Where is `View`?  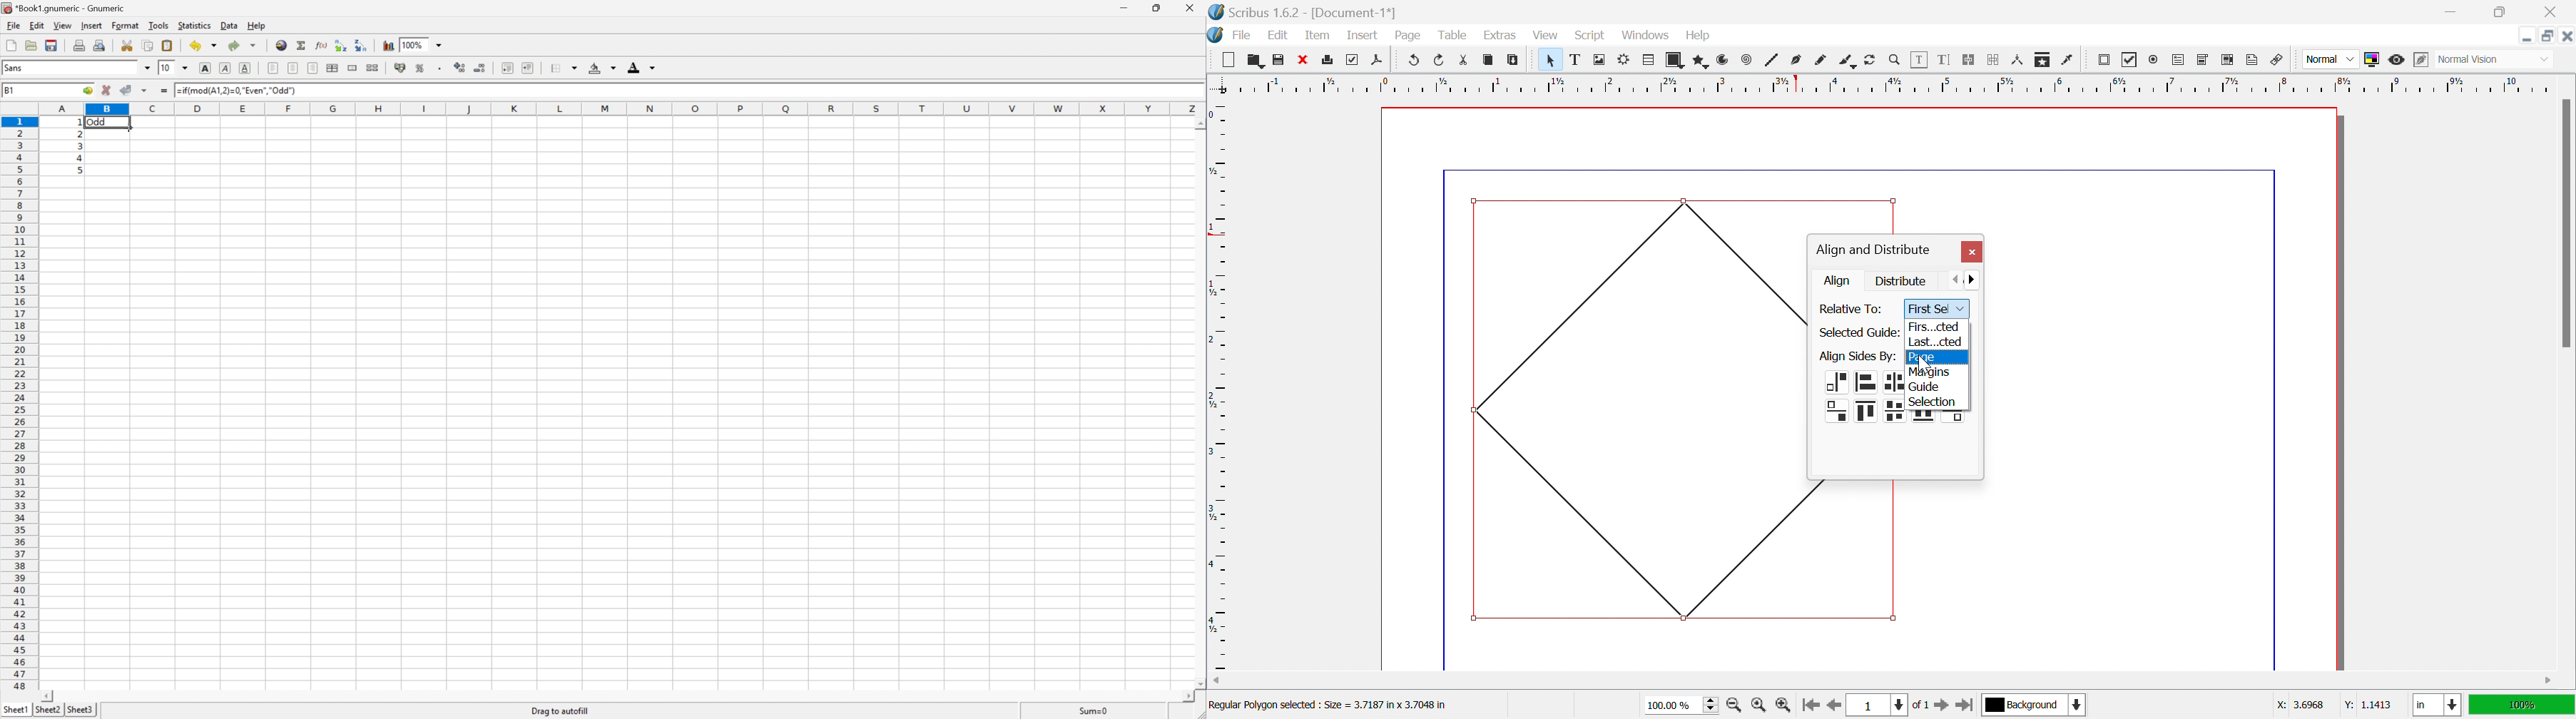
View is located at coordinates (63, 25).